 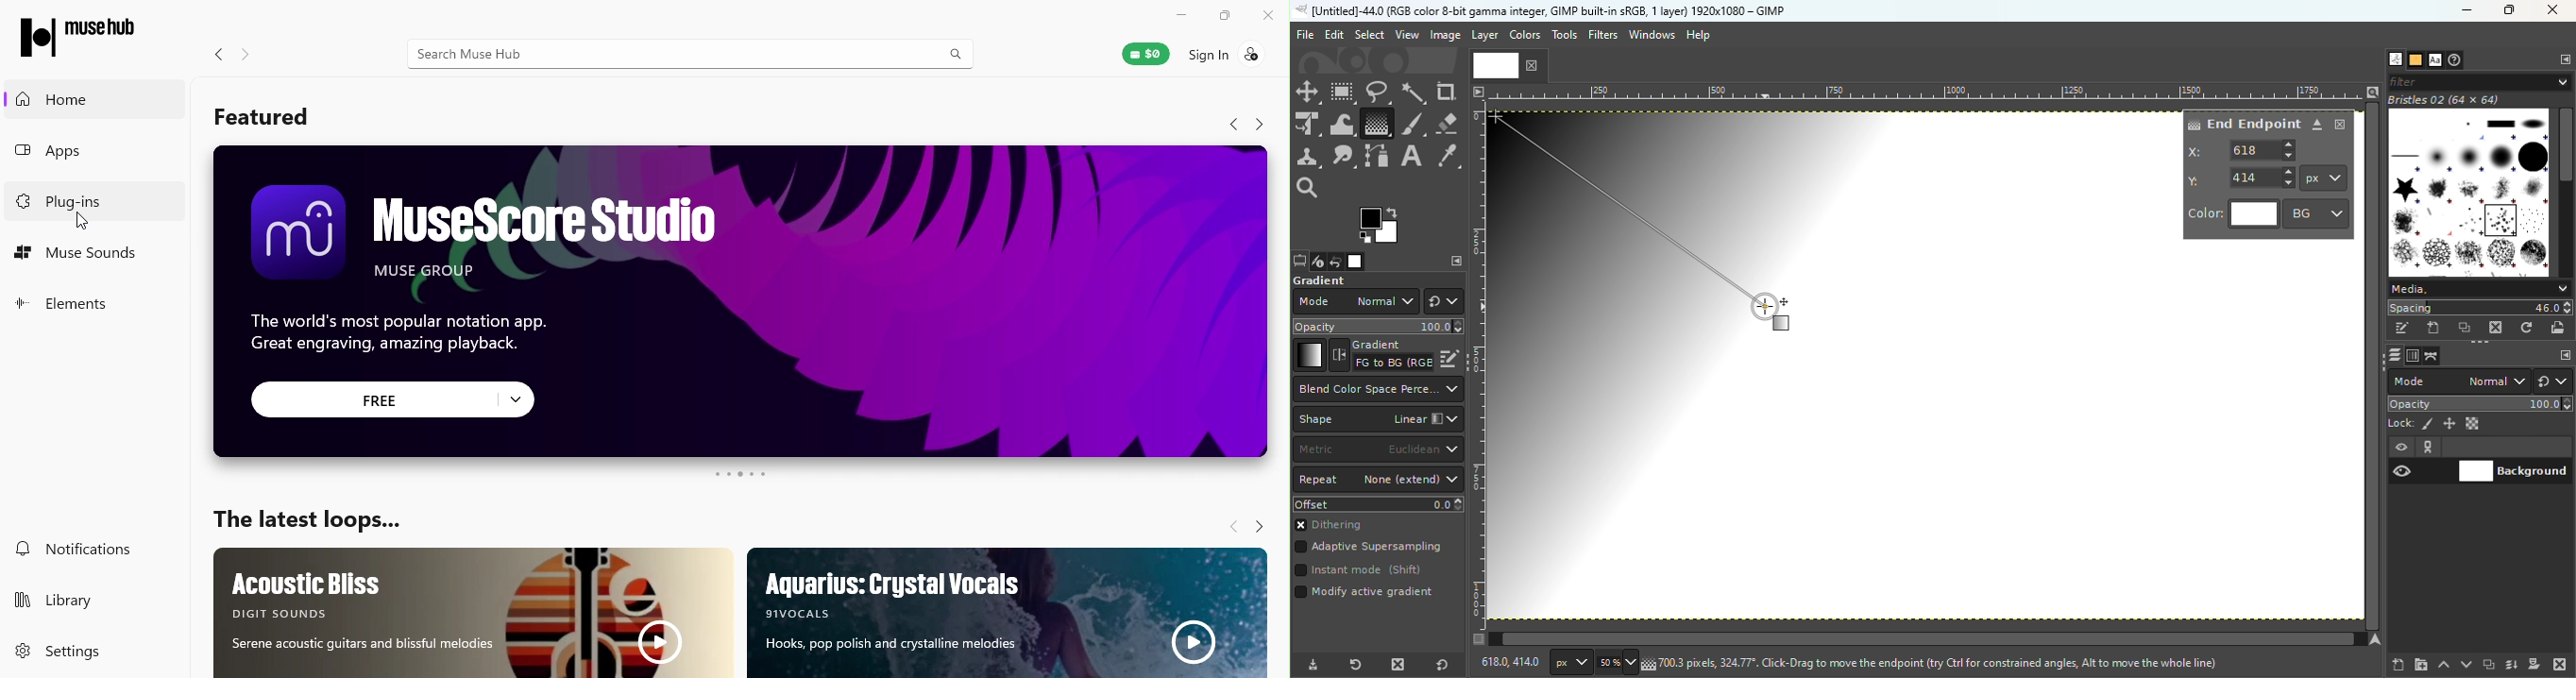 What do you see at coordinates (2410, 422) in the screenshot?
I see `Lock pixels` at bounding box center [2410, 422].